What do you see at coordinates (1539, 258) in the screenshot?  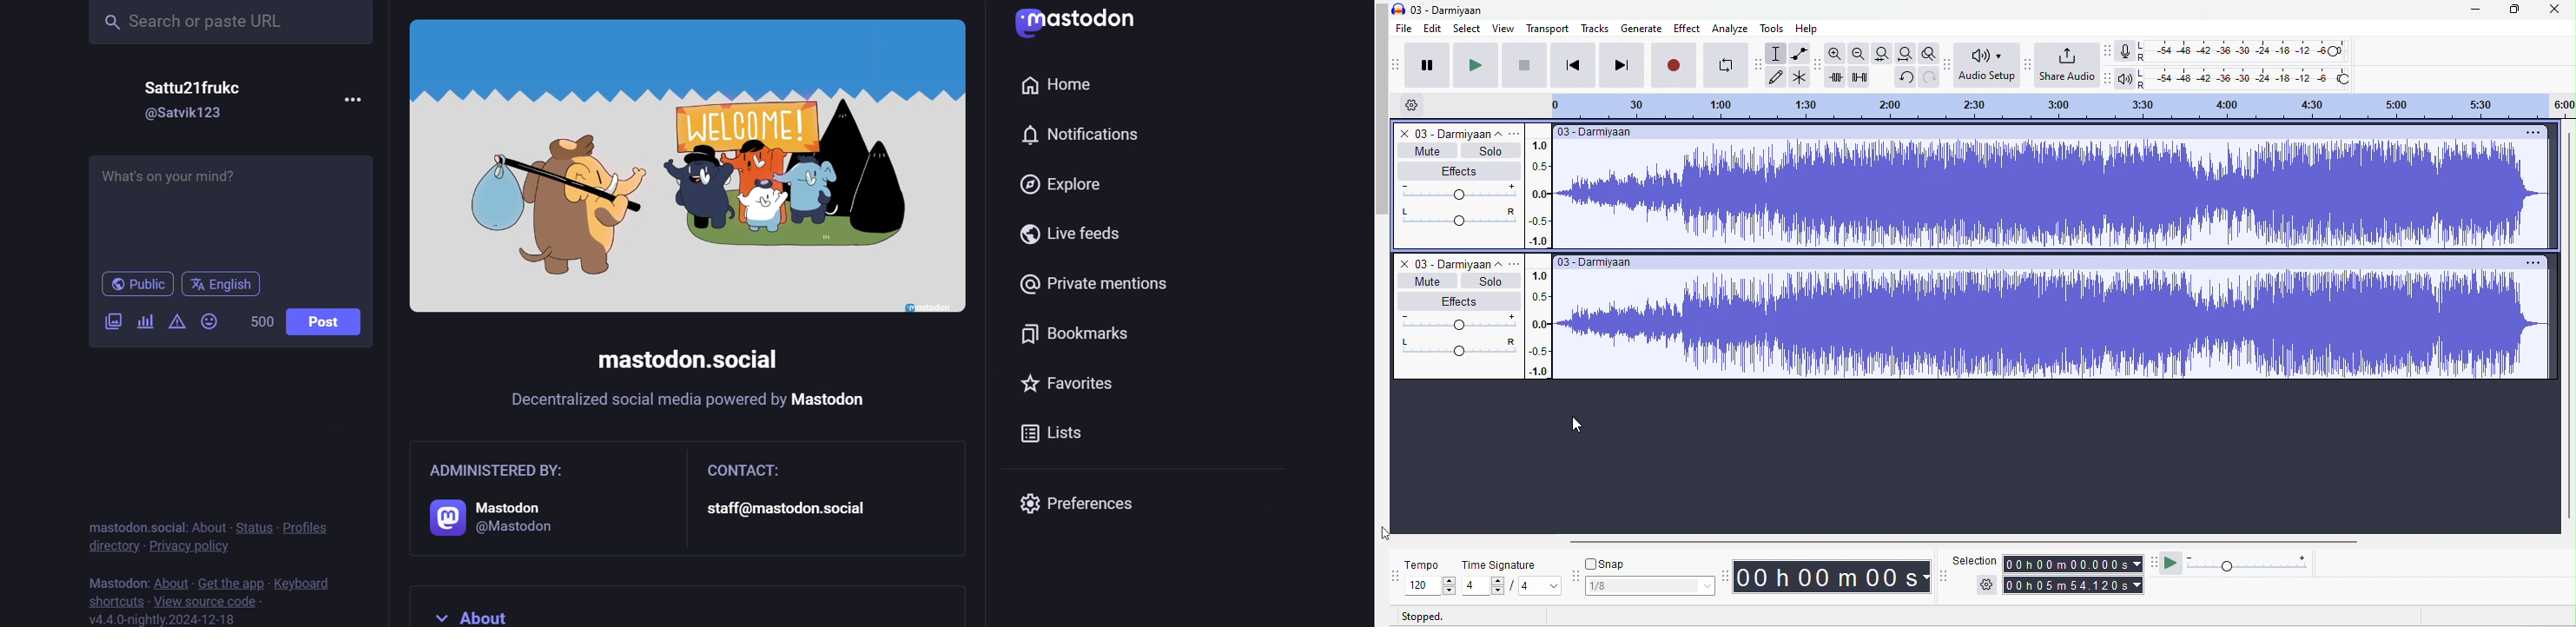 I see `amplitude` at bounding box center [1539, 258].